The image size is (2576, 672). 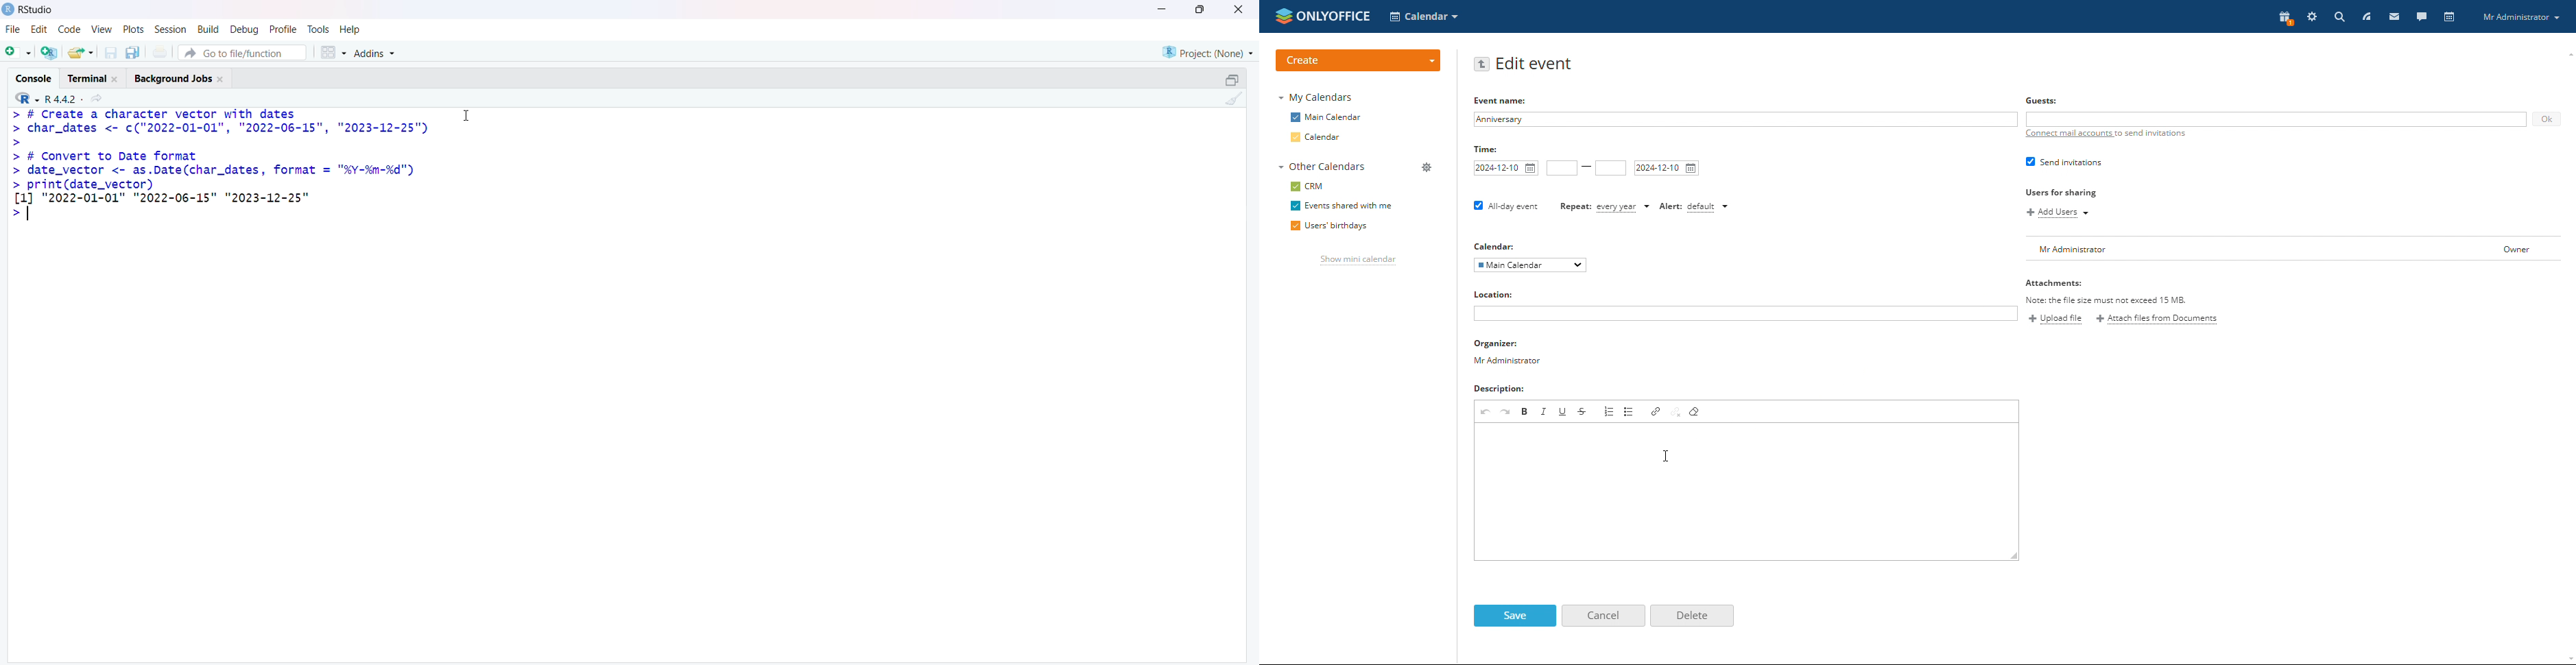 I want to click on Debug, so click(x=243, y=30).